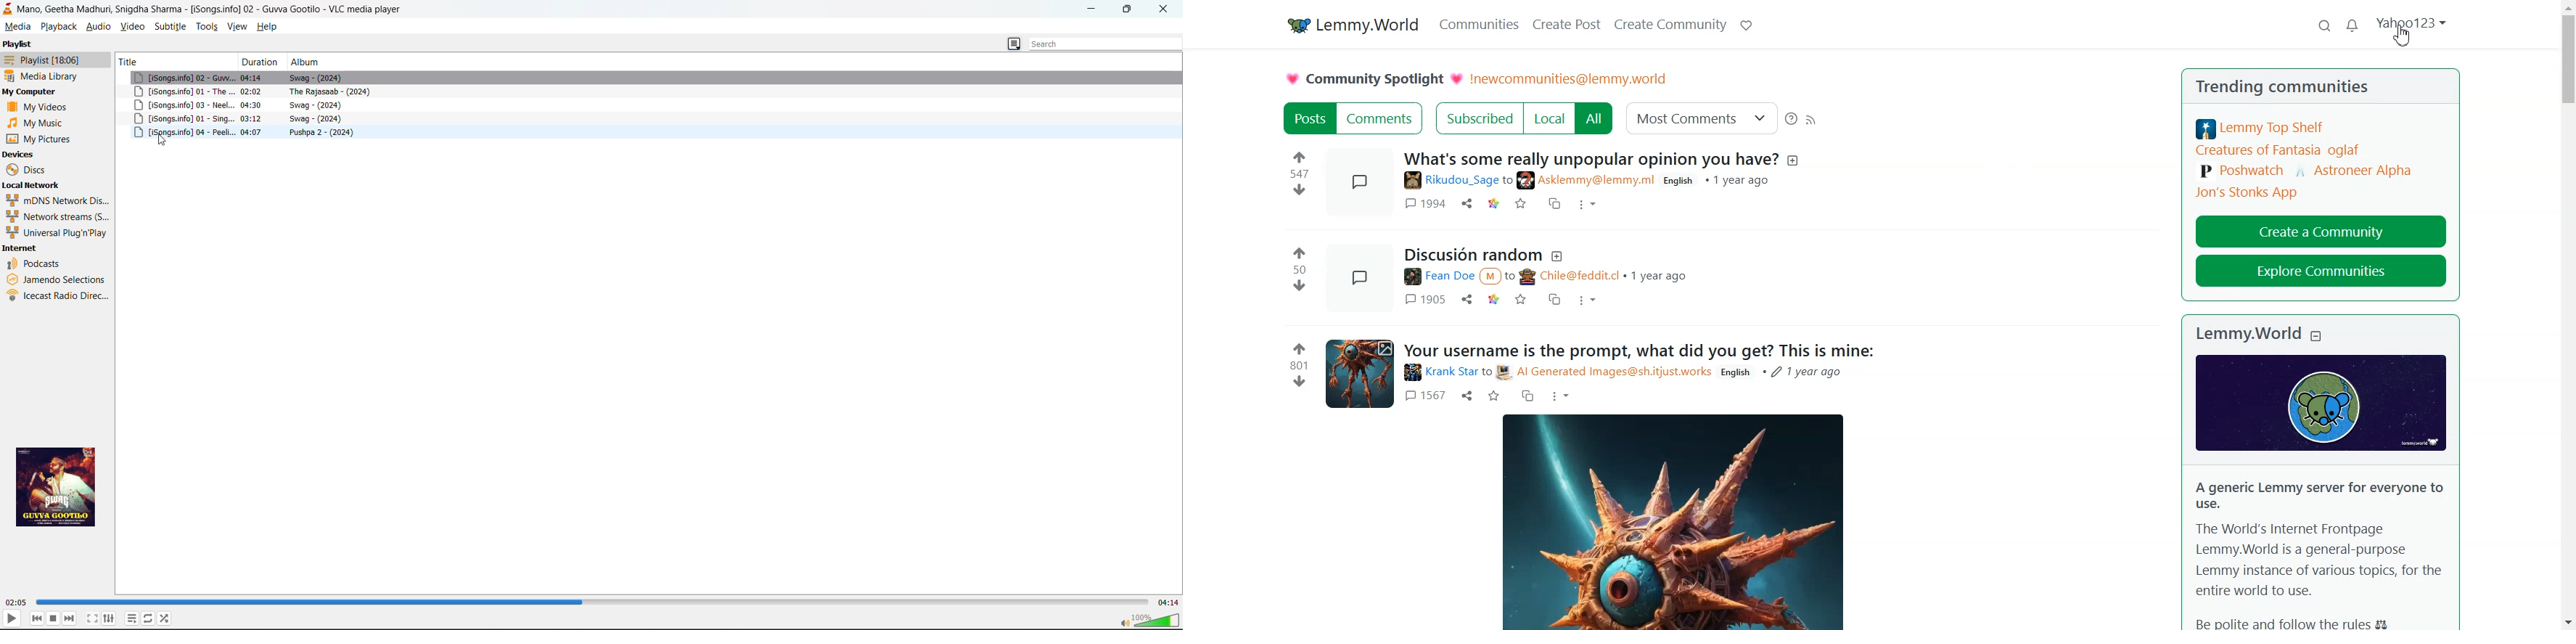  What do you see at coordinates (1373, 78) in the screenshot?
I see `Community spotlight` at bounding box center [1373, 78].